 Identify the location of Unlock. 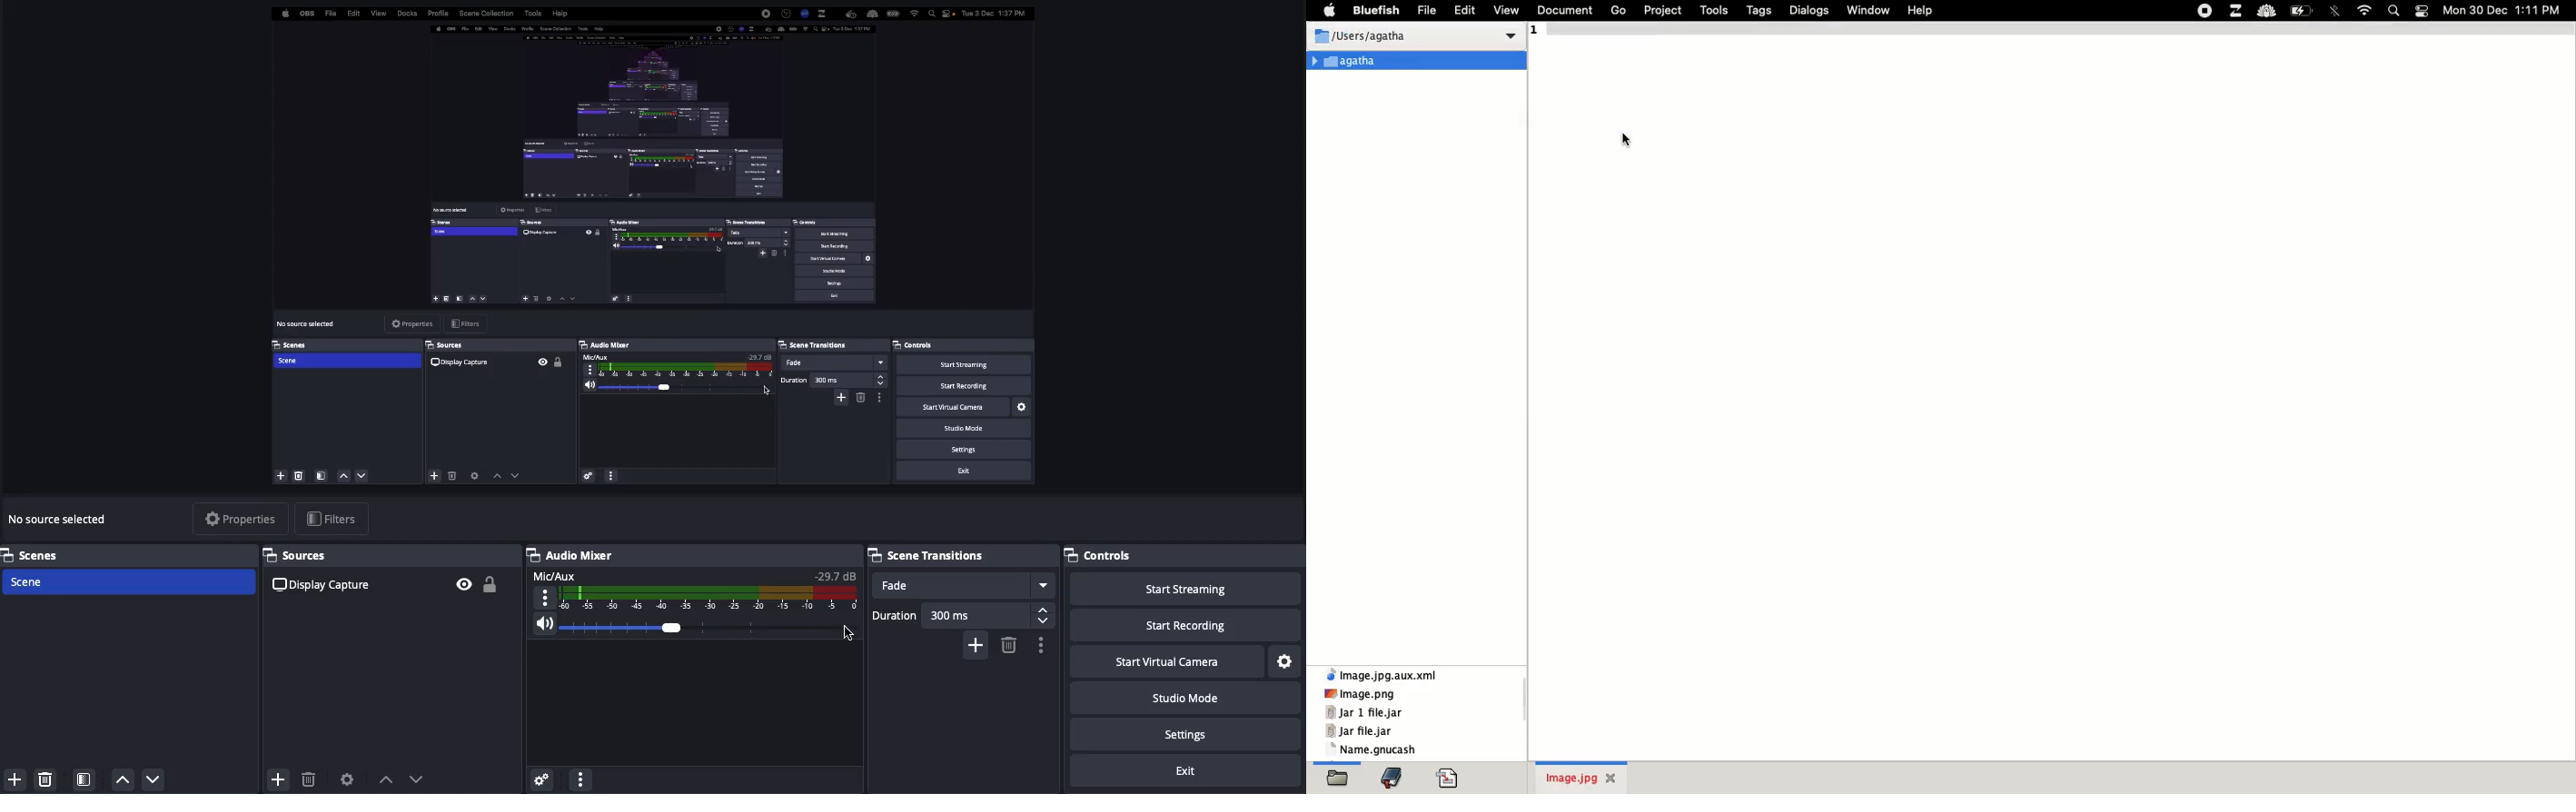
(491, 585).